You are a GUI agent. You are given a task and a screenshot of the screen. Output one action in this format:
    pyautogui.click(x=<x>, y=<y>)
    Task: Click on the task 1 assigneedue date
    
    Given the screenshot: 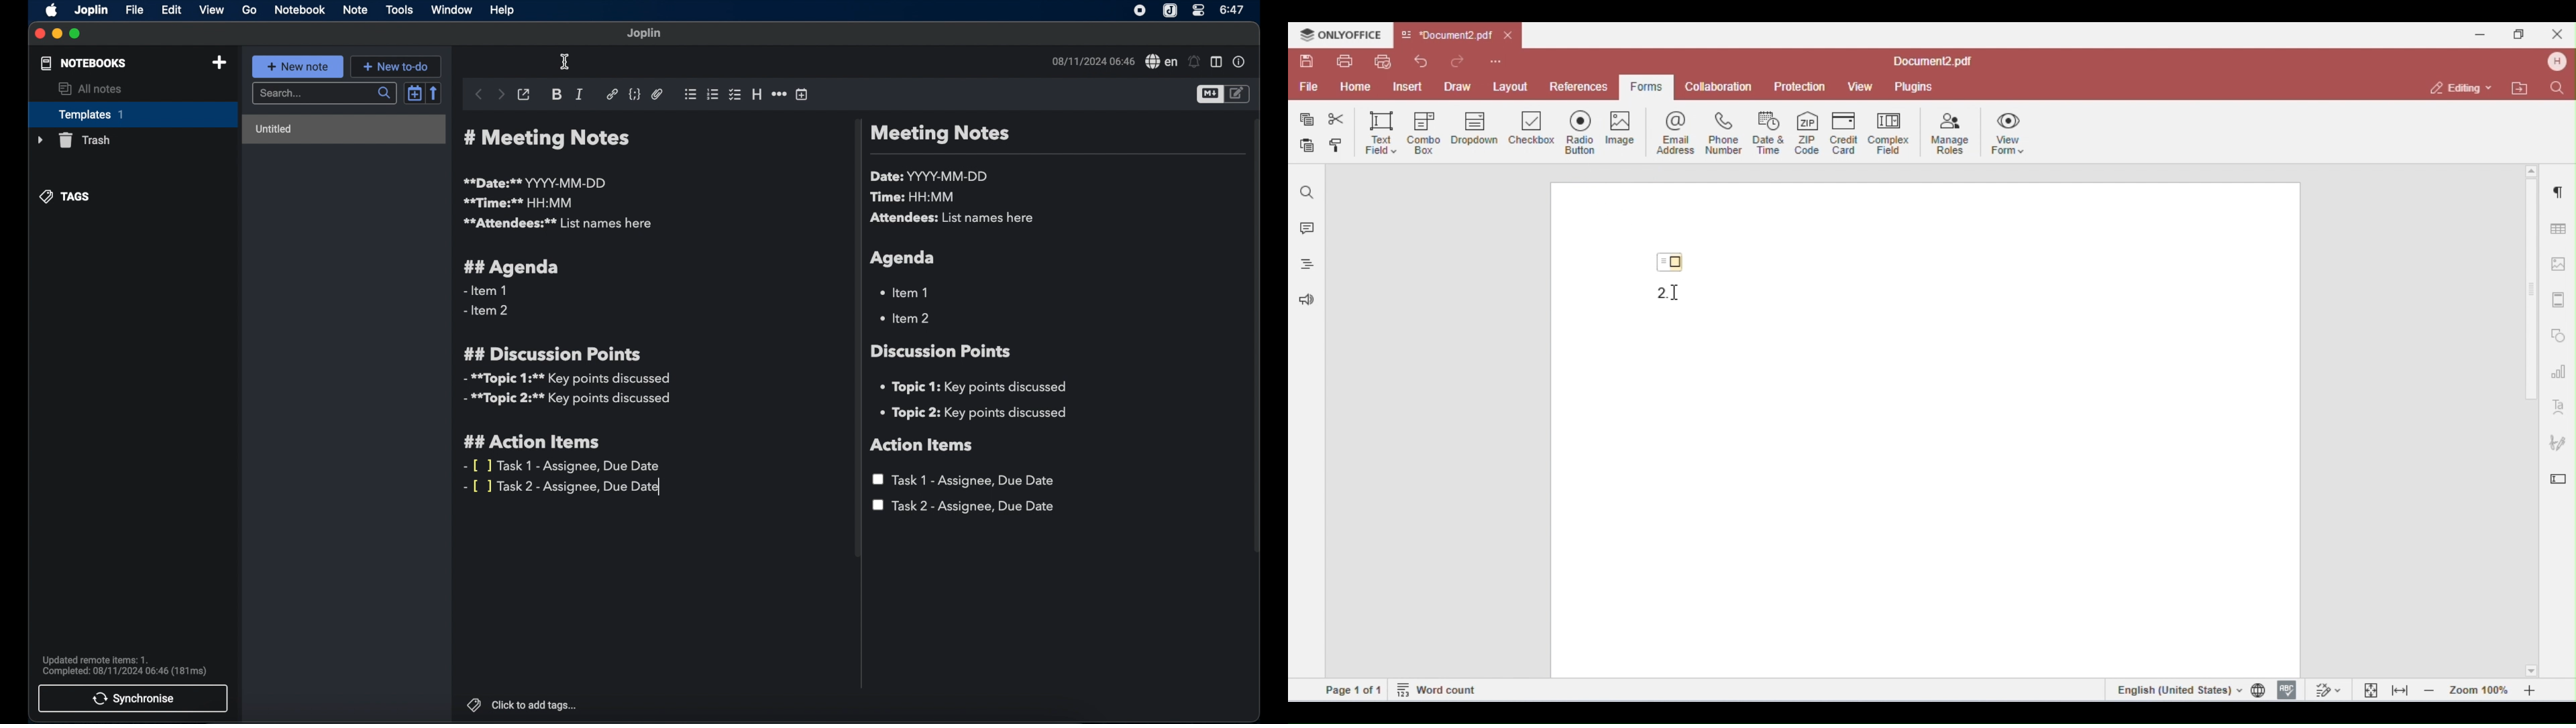 What is the action you would take?
    pyautogui.click(x=966, y=480)
    